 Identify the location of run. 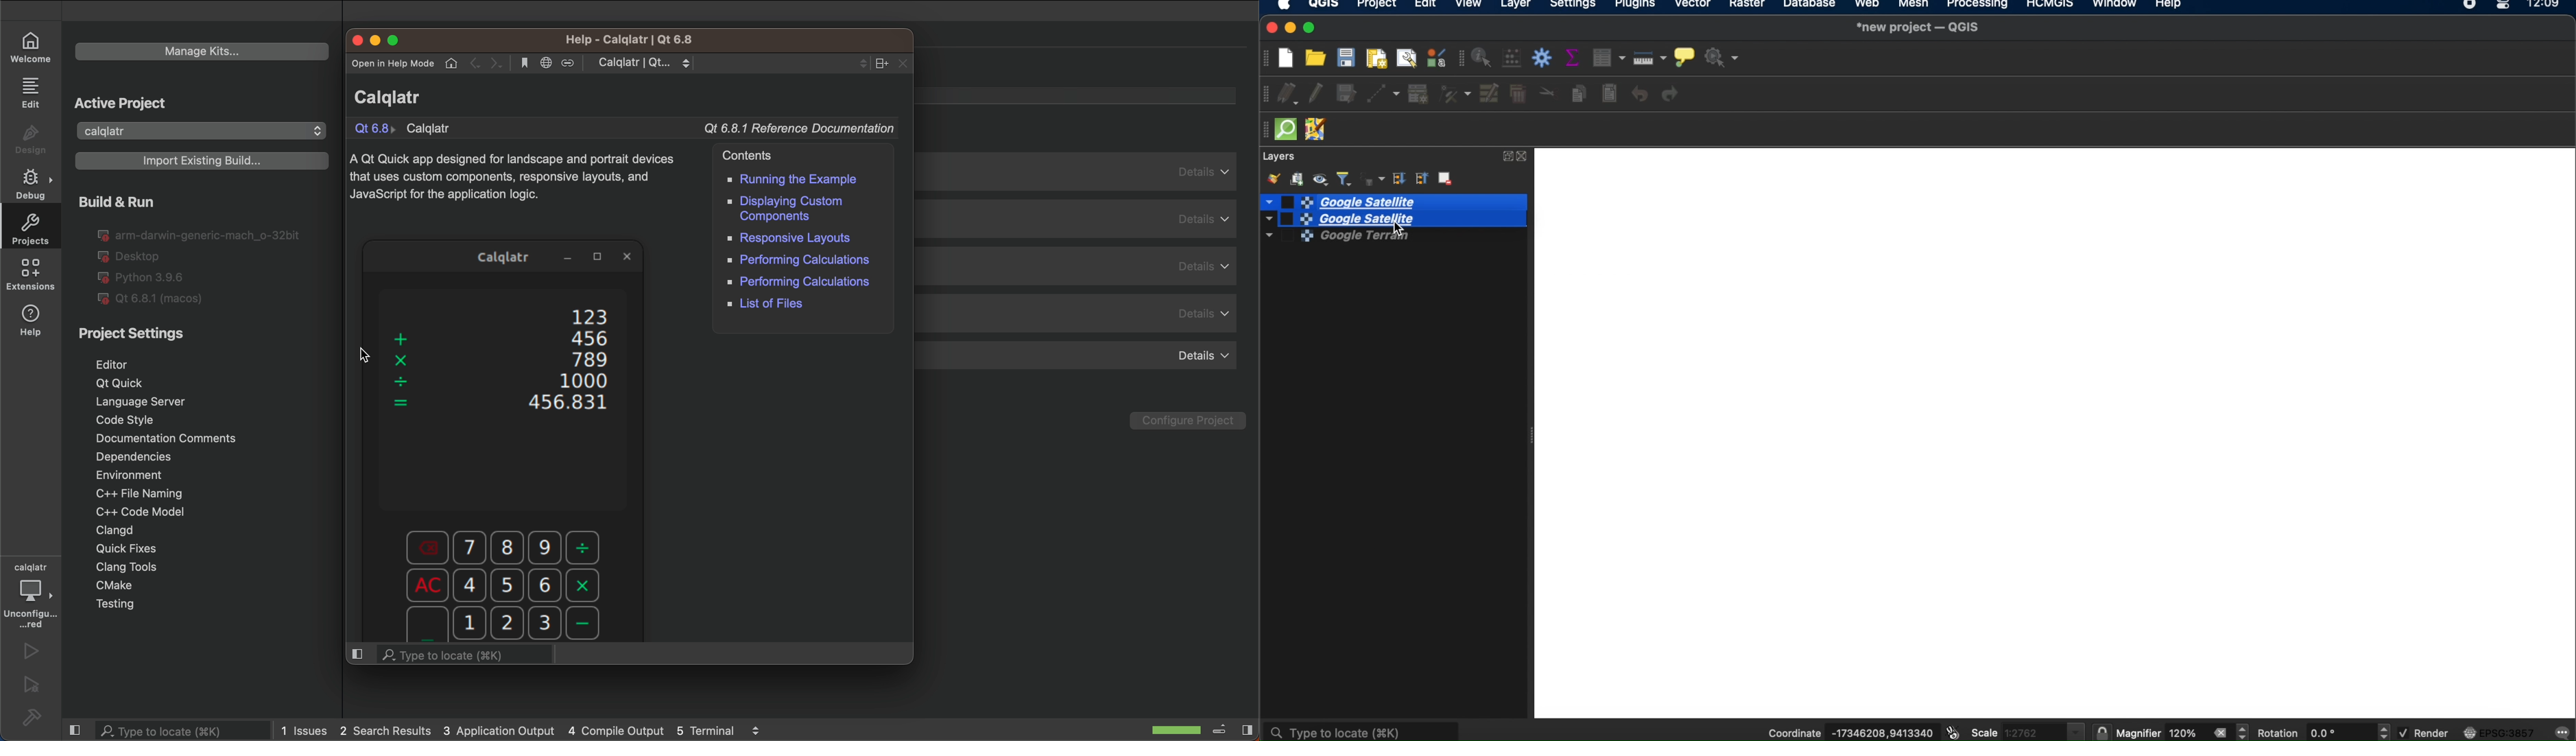
(36, 652).